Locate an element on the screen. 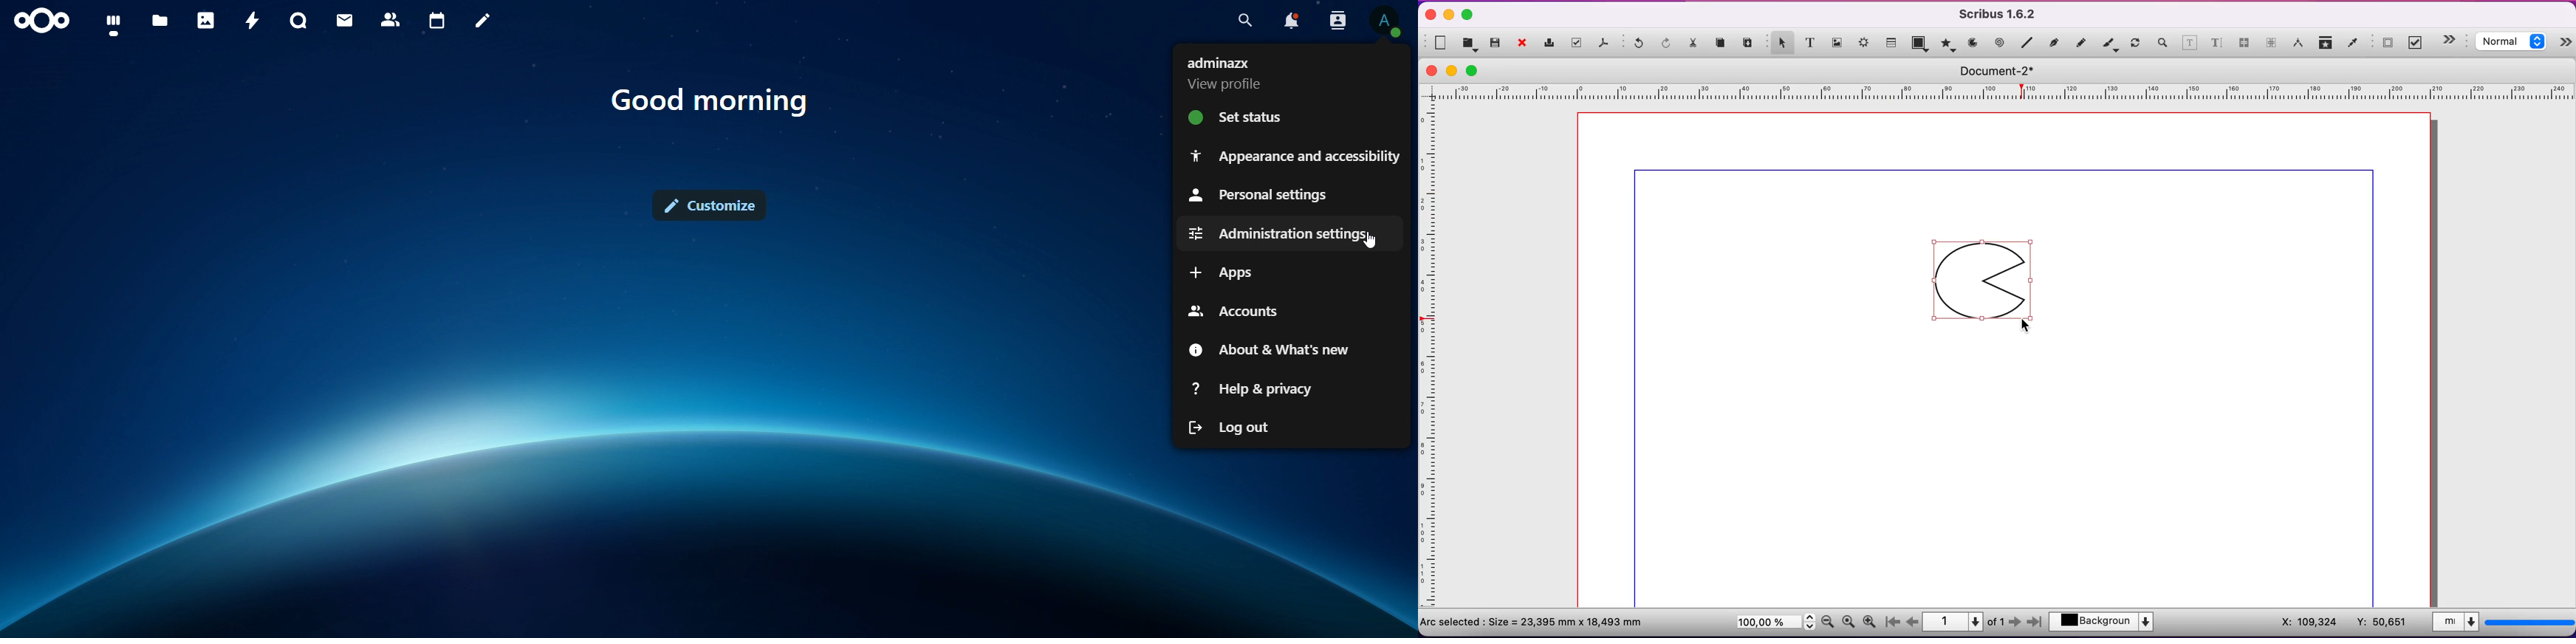  preflight verifier is located at coordinates (1579, 43).